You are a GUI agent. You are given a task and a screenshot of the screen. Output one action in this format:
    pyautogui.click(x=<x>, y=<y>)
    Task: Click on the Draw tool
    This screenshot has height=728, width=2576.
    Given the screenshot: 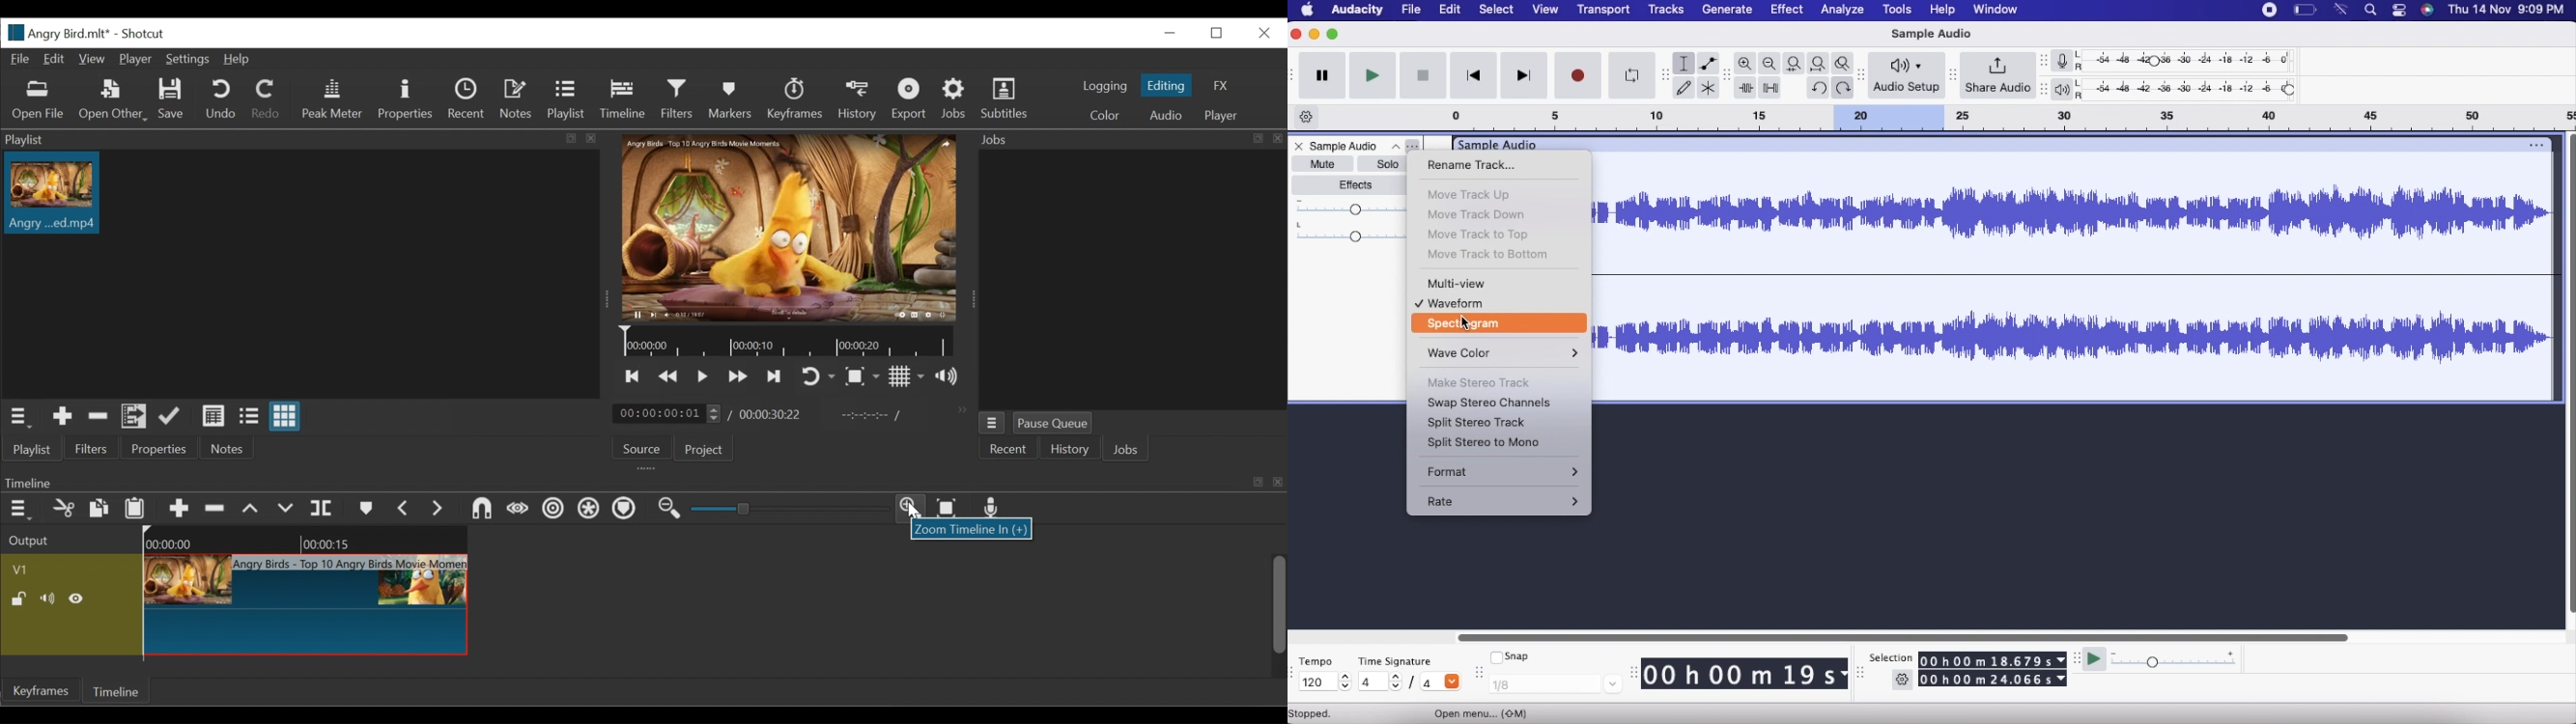 What is the action you would take?
    pyautogui.click(x=1684, y=88)
    